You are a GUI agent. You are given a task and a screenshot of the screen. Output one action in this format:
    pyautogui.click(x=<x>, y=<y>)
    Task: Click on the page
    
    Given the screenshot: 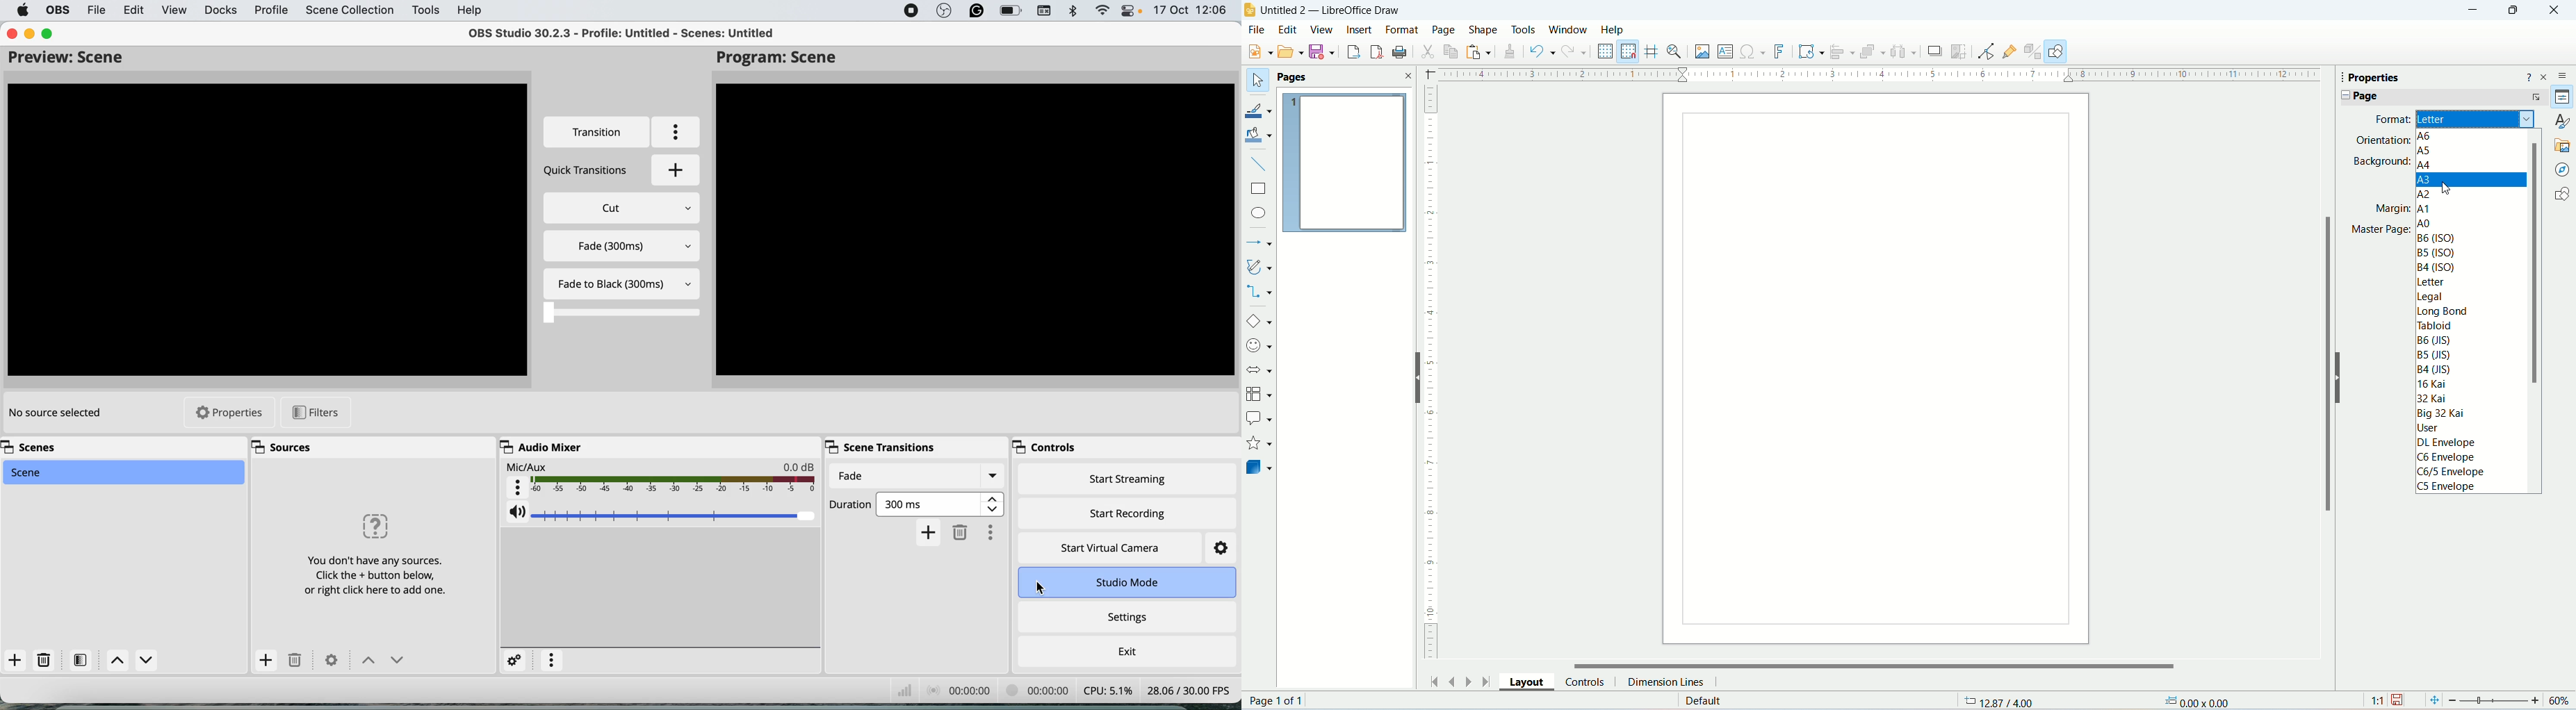 What is the action you would take?
    pyautogui.click(x=1278, y=700)
    